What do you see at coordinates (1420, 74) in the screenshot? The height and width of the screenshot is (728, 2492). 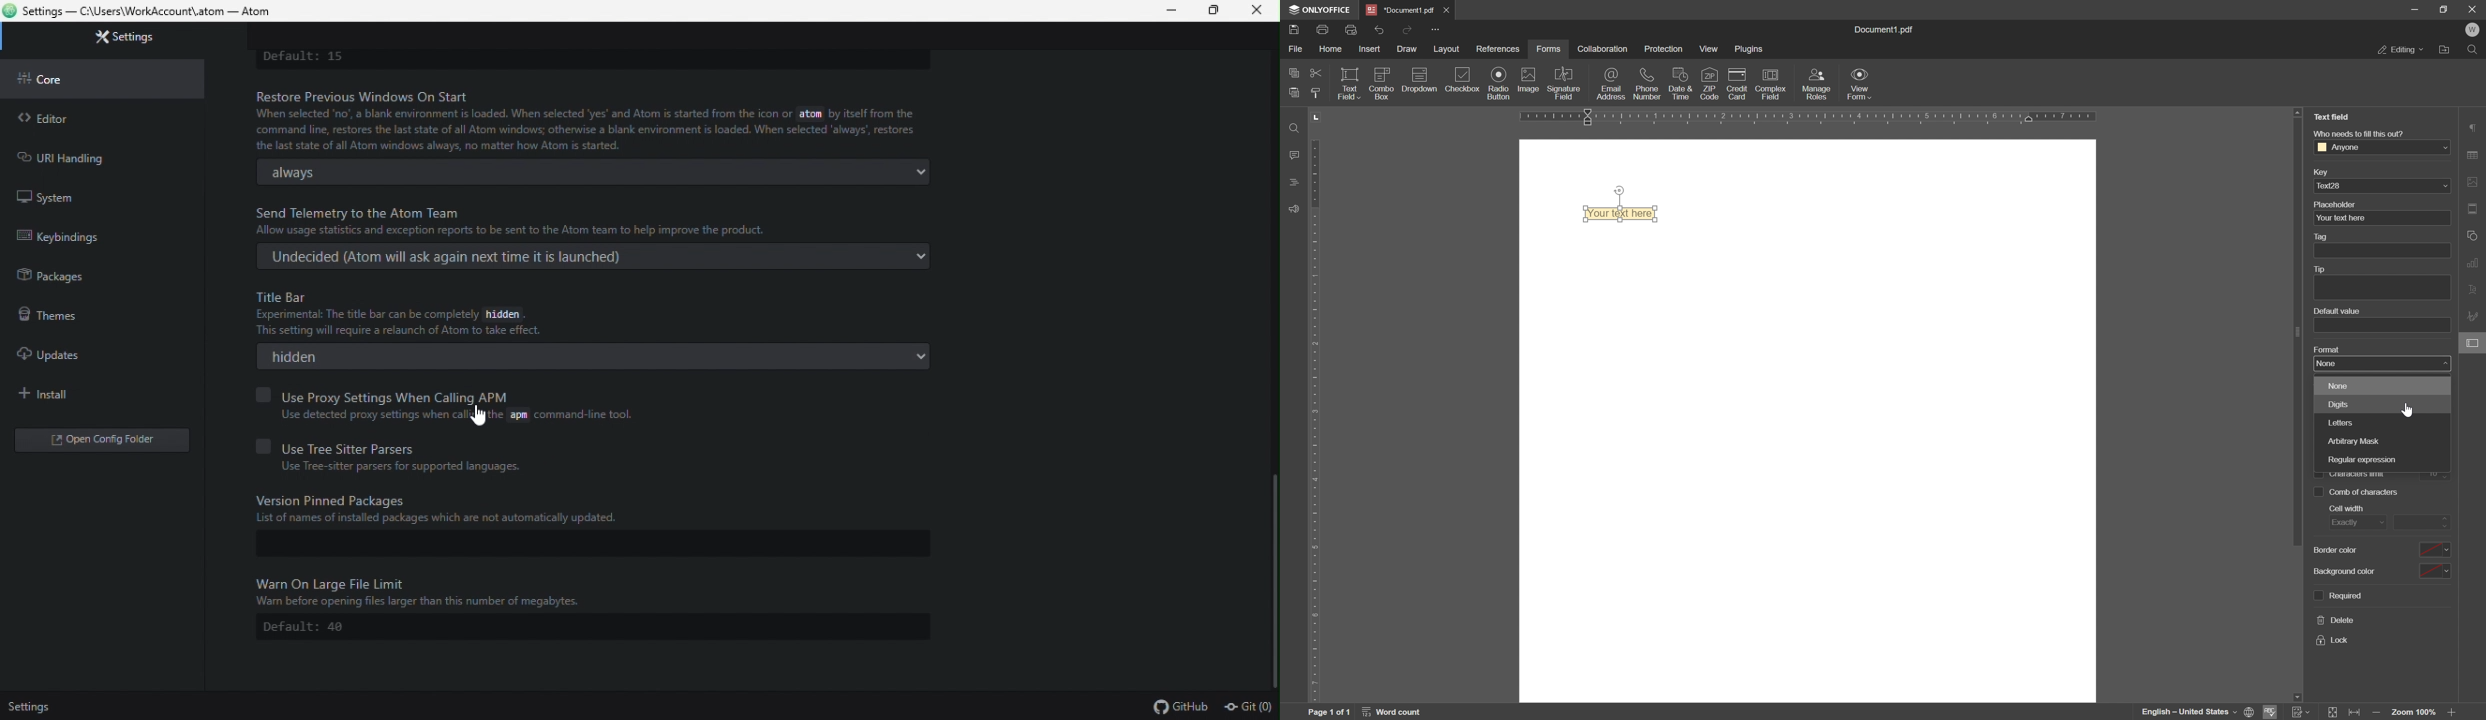 I see `icon` at bounding box center [1420, 74].